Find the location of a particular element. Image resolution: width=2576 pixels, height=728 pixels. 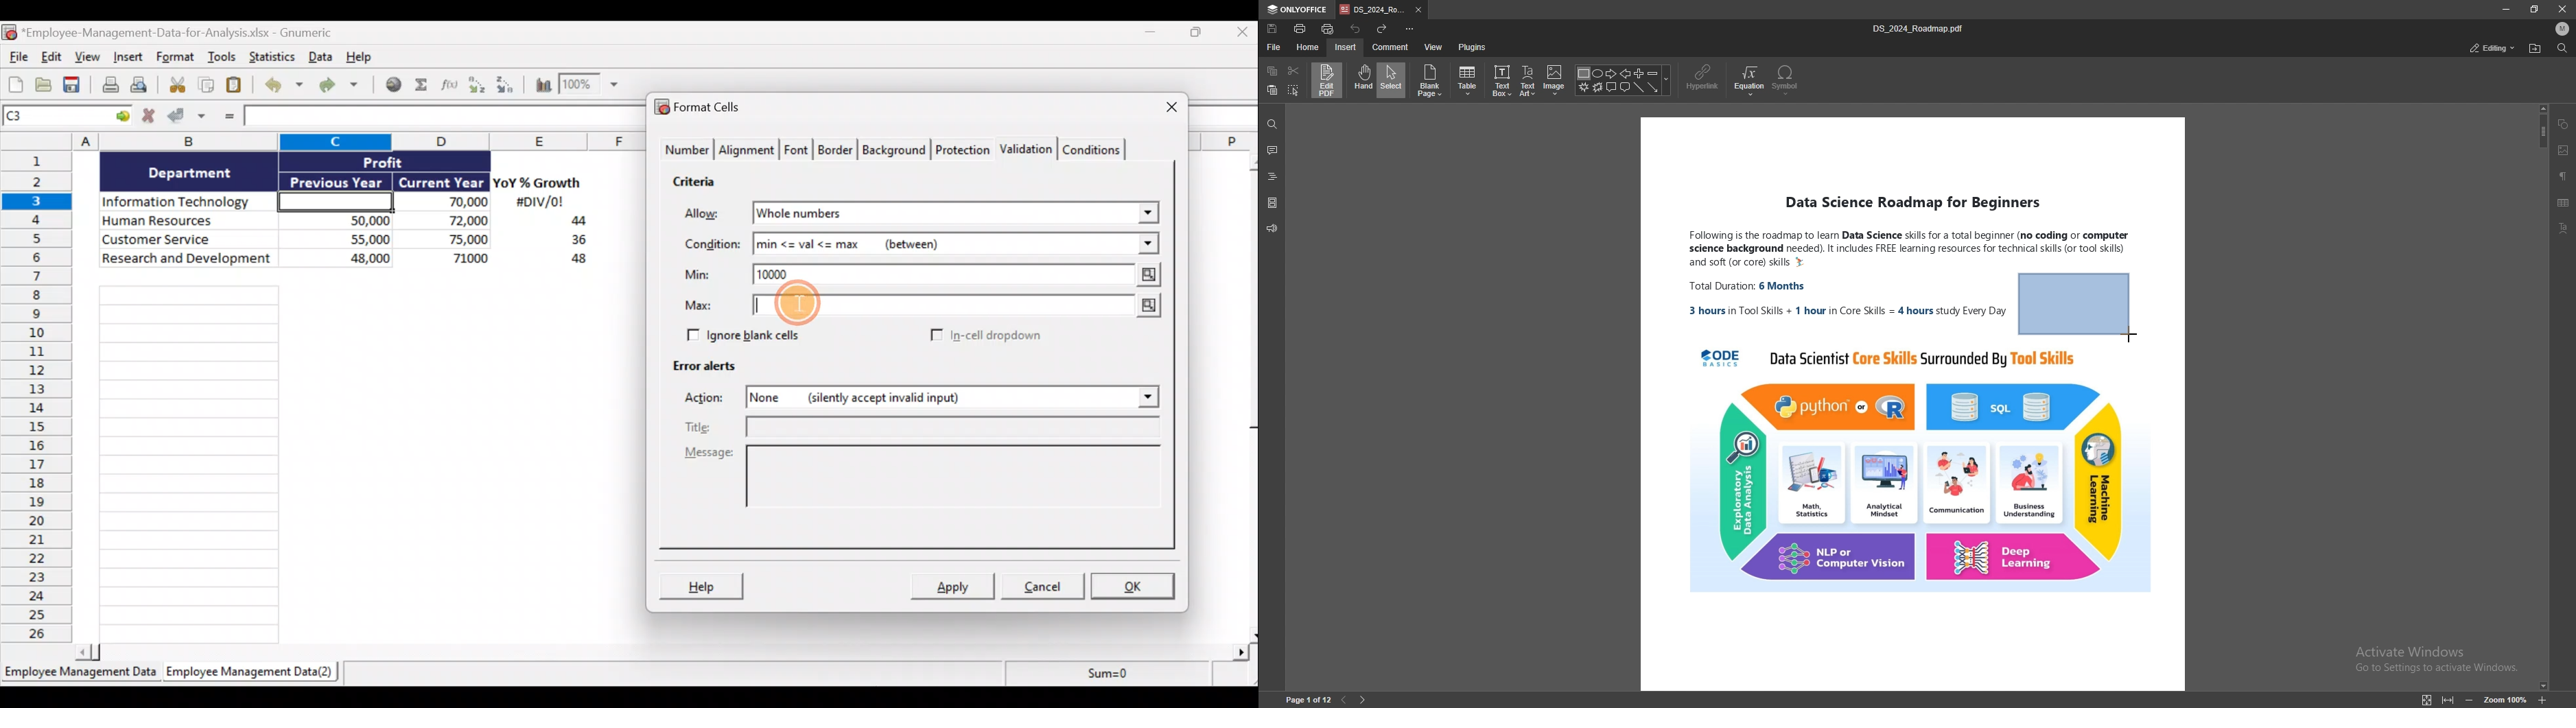

onlyoffice is located at coordinates (1298, 10).